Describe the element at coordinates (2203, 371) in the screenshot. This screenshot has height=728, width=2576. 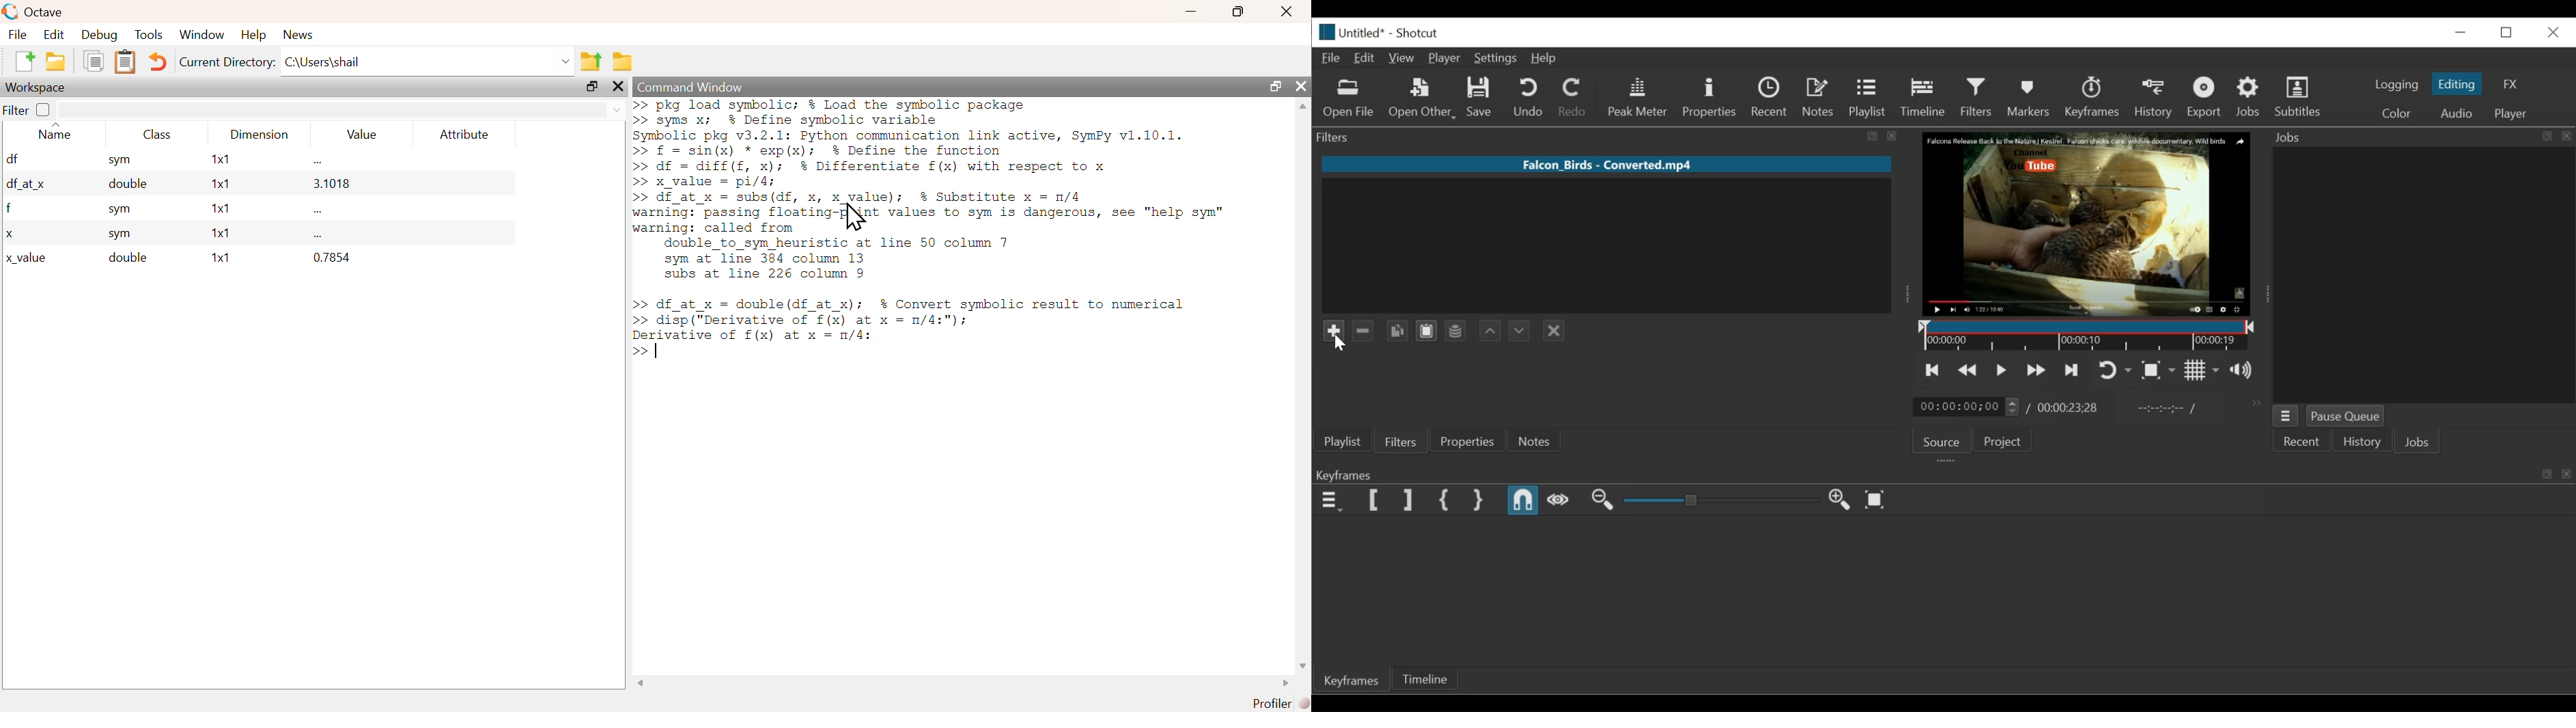
I see `Toggle grid display on the player` at that location.